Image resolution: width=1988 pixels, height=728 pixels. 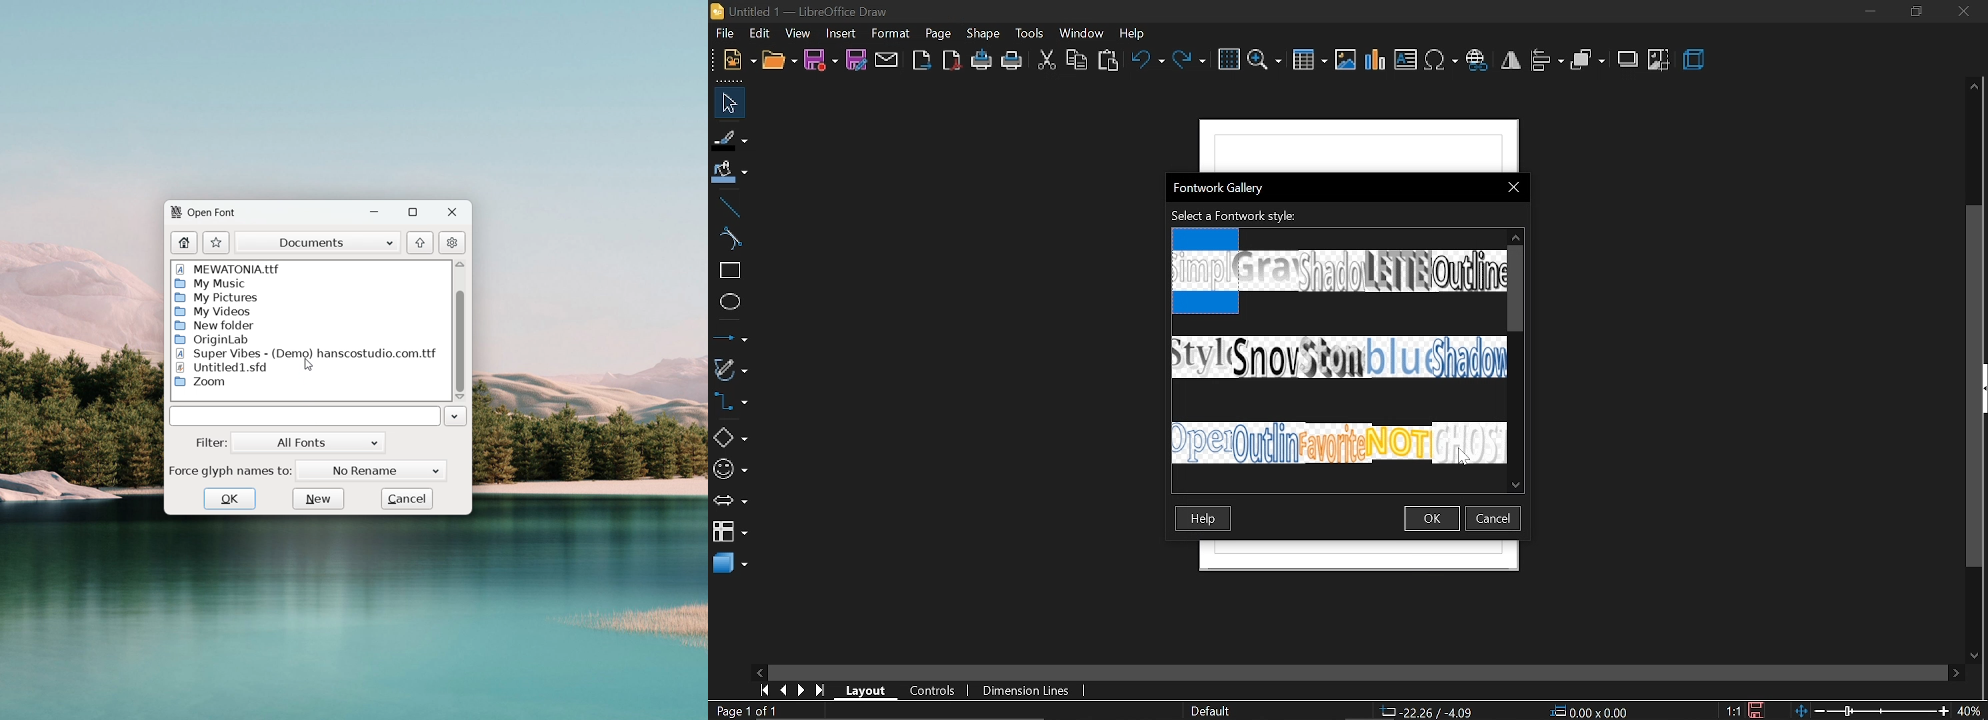 What do you see at coordinates (938, 34) in the screenshot?
I see `page` at bounding box center [938, 34].